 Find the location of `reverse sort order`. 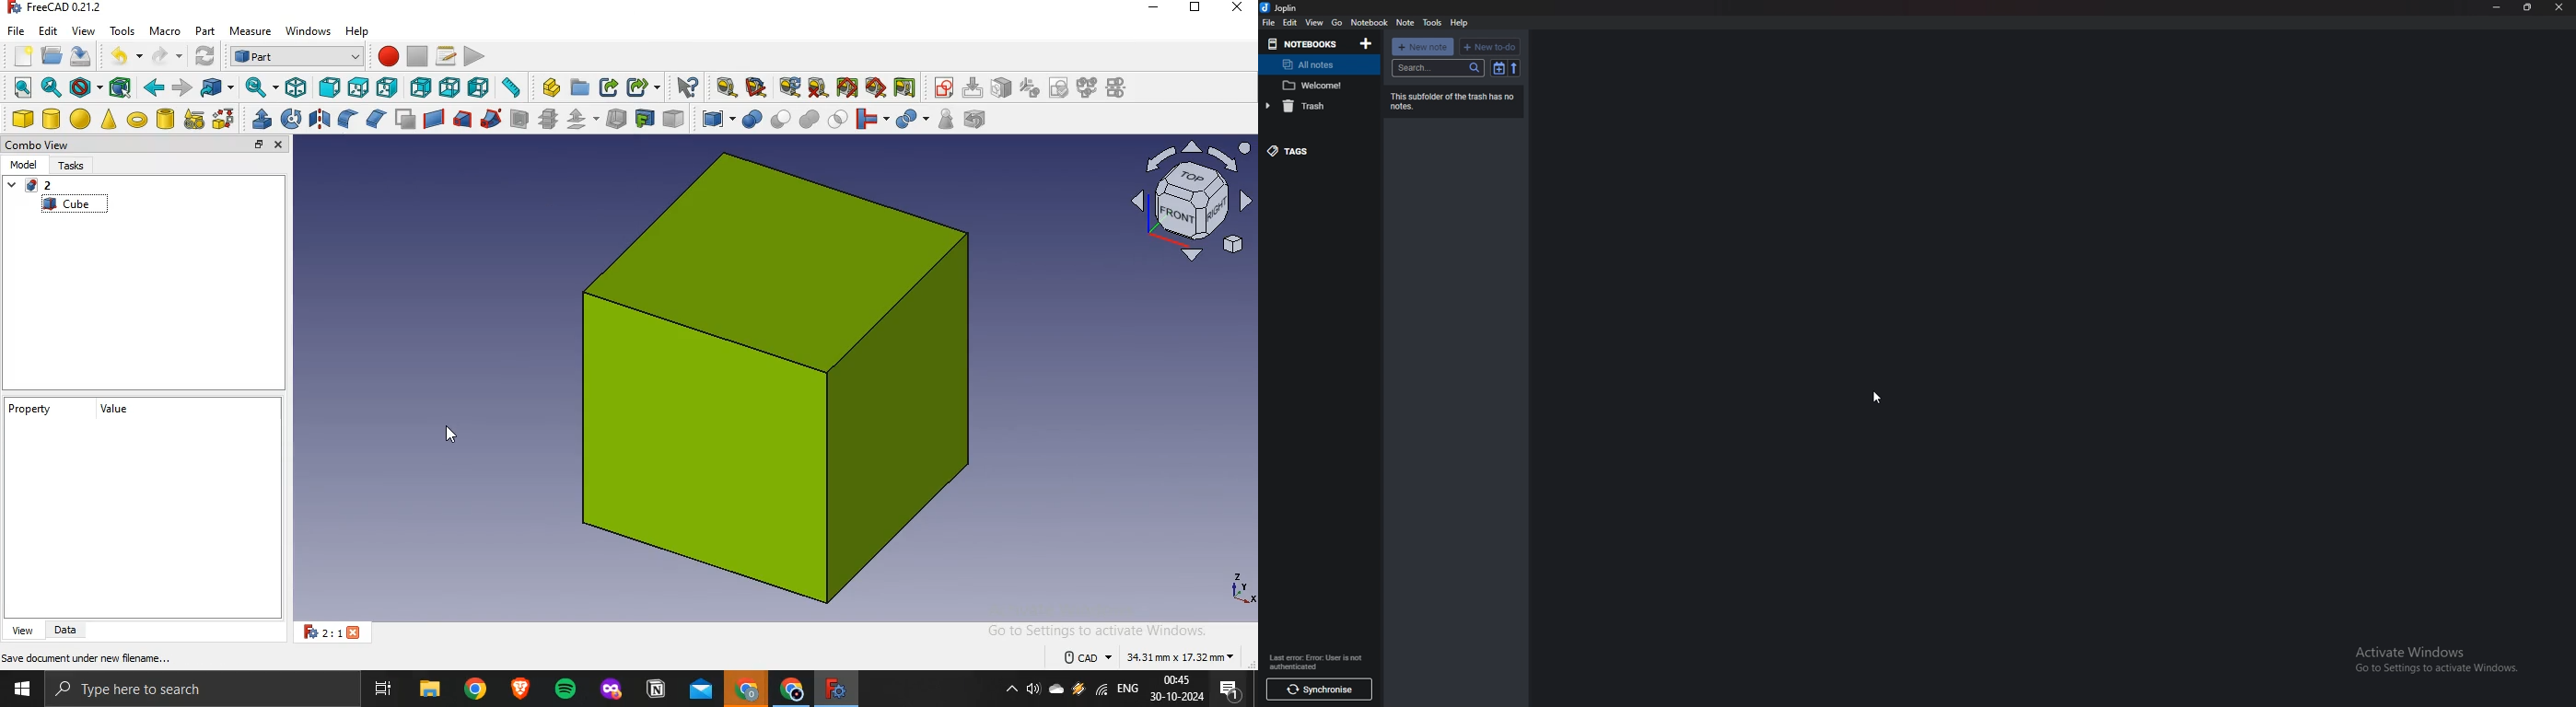

reverse sort order is located at coordinates (1514, 67).